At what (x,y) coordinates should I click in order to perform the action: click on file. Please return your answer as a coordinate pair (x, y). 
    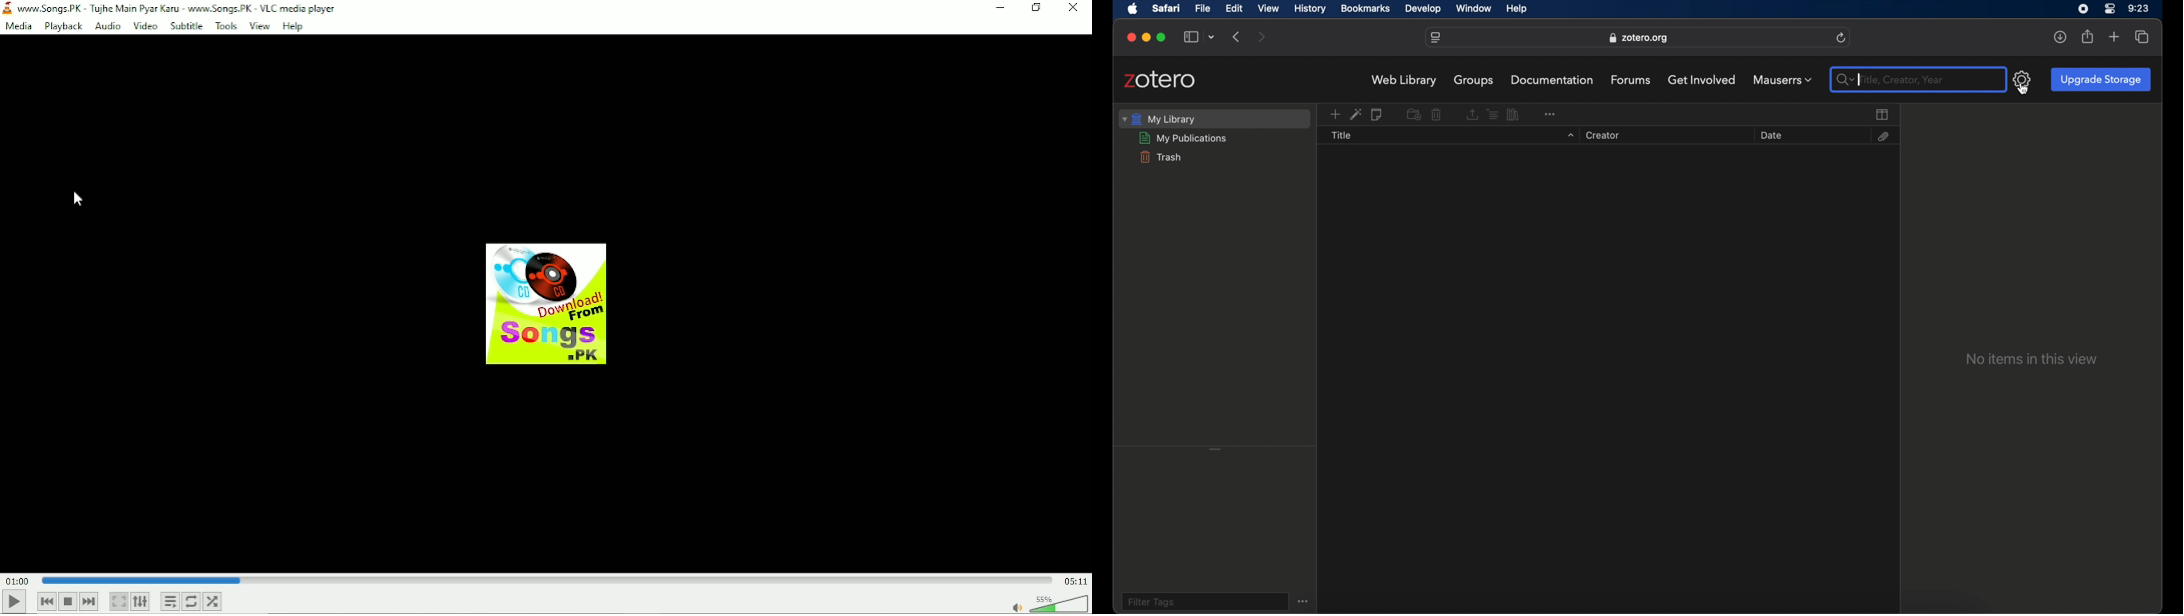
    Looking at the image, I should click on (1203, 9).